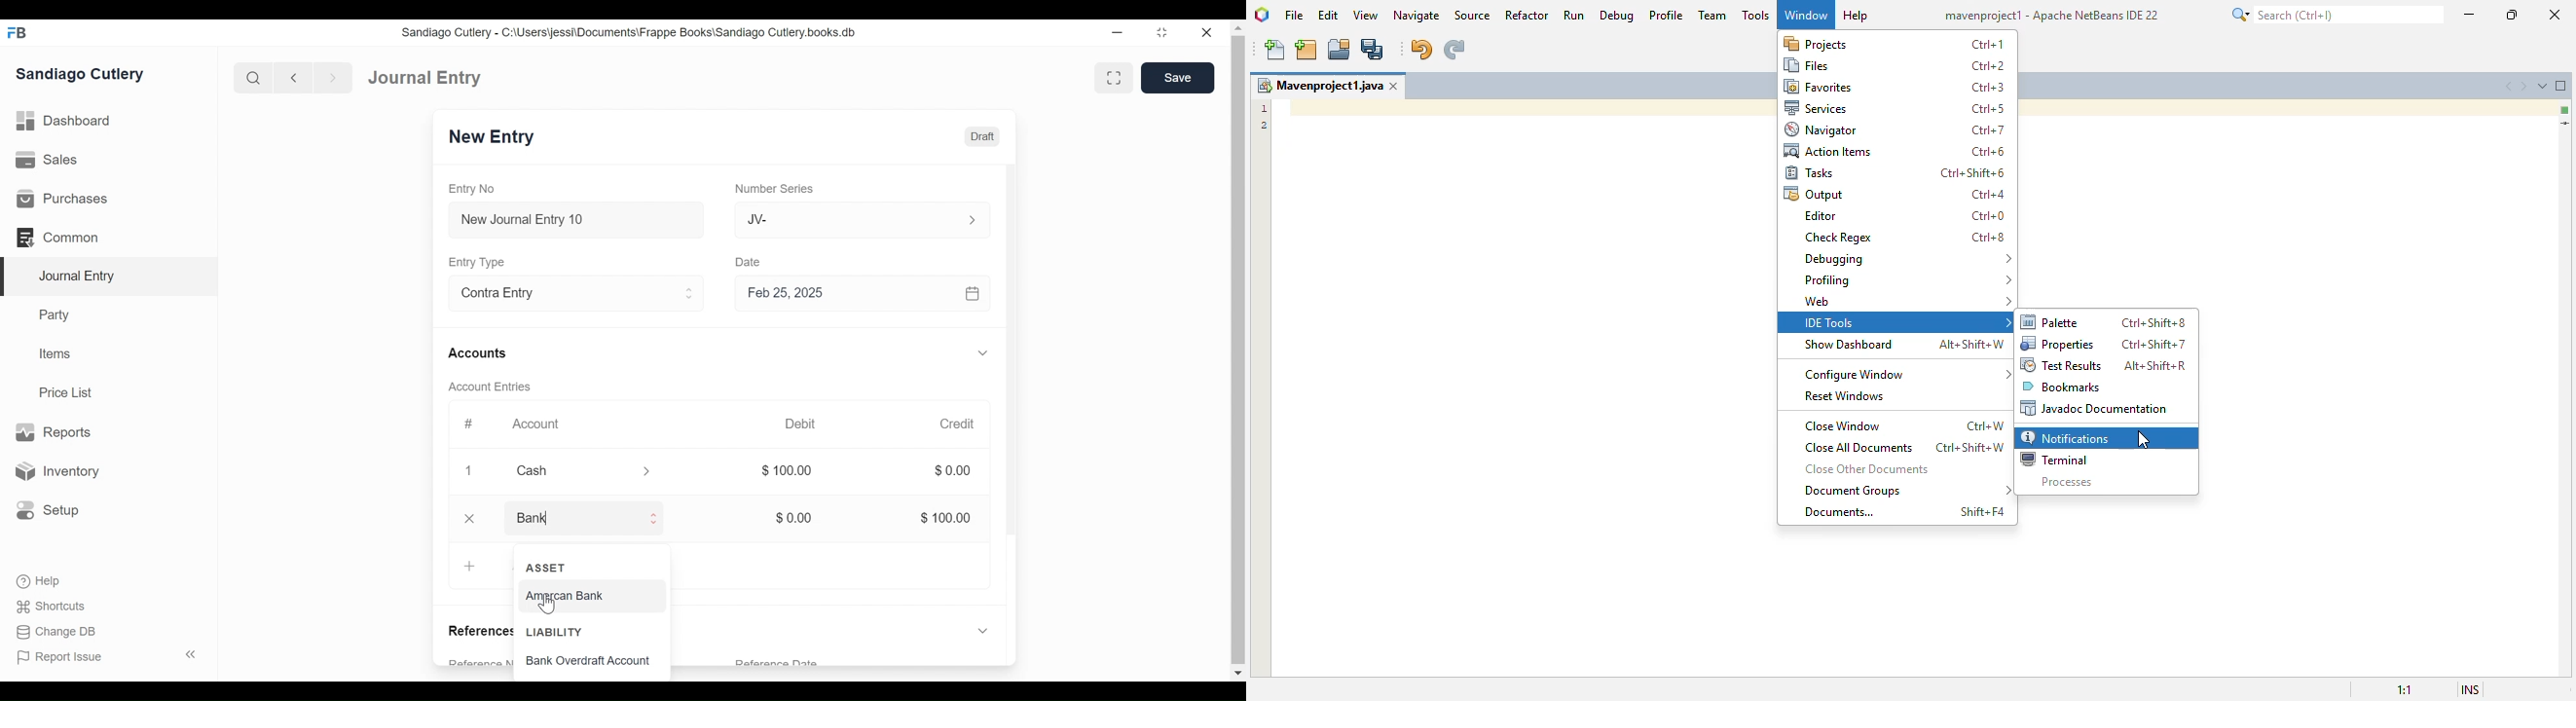 The image size is (2576, 728). What do you see at coordinates (48, 509) in the screenshot?
I see `Setup` at bounding box center [48, 509].